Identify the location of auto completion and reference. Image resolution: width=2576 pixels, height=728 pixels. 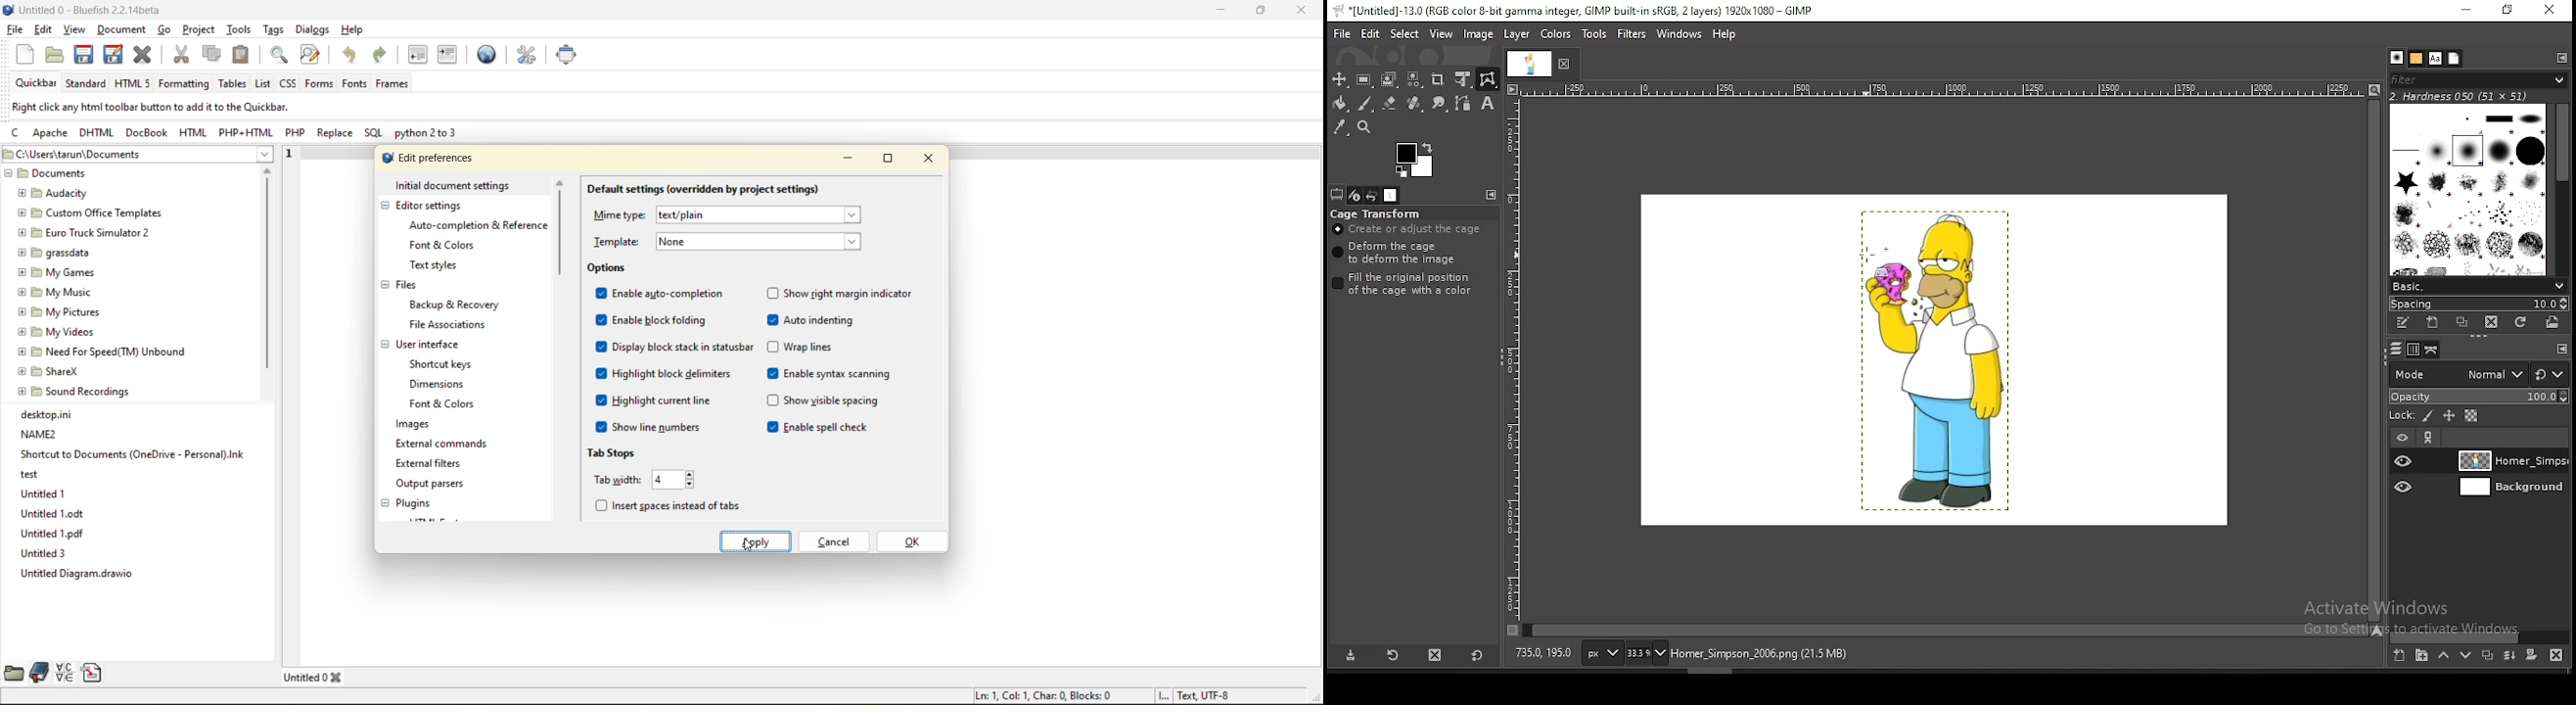
(474, 226).